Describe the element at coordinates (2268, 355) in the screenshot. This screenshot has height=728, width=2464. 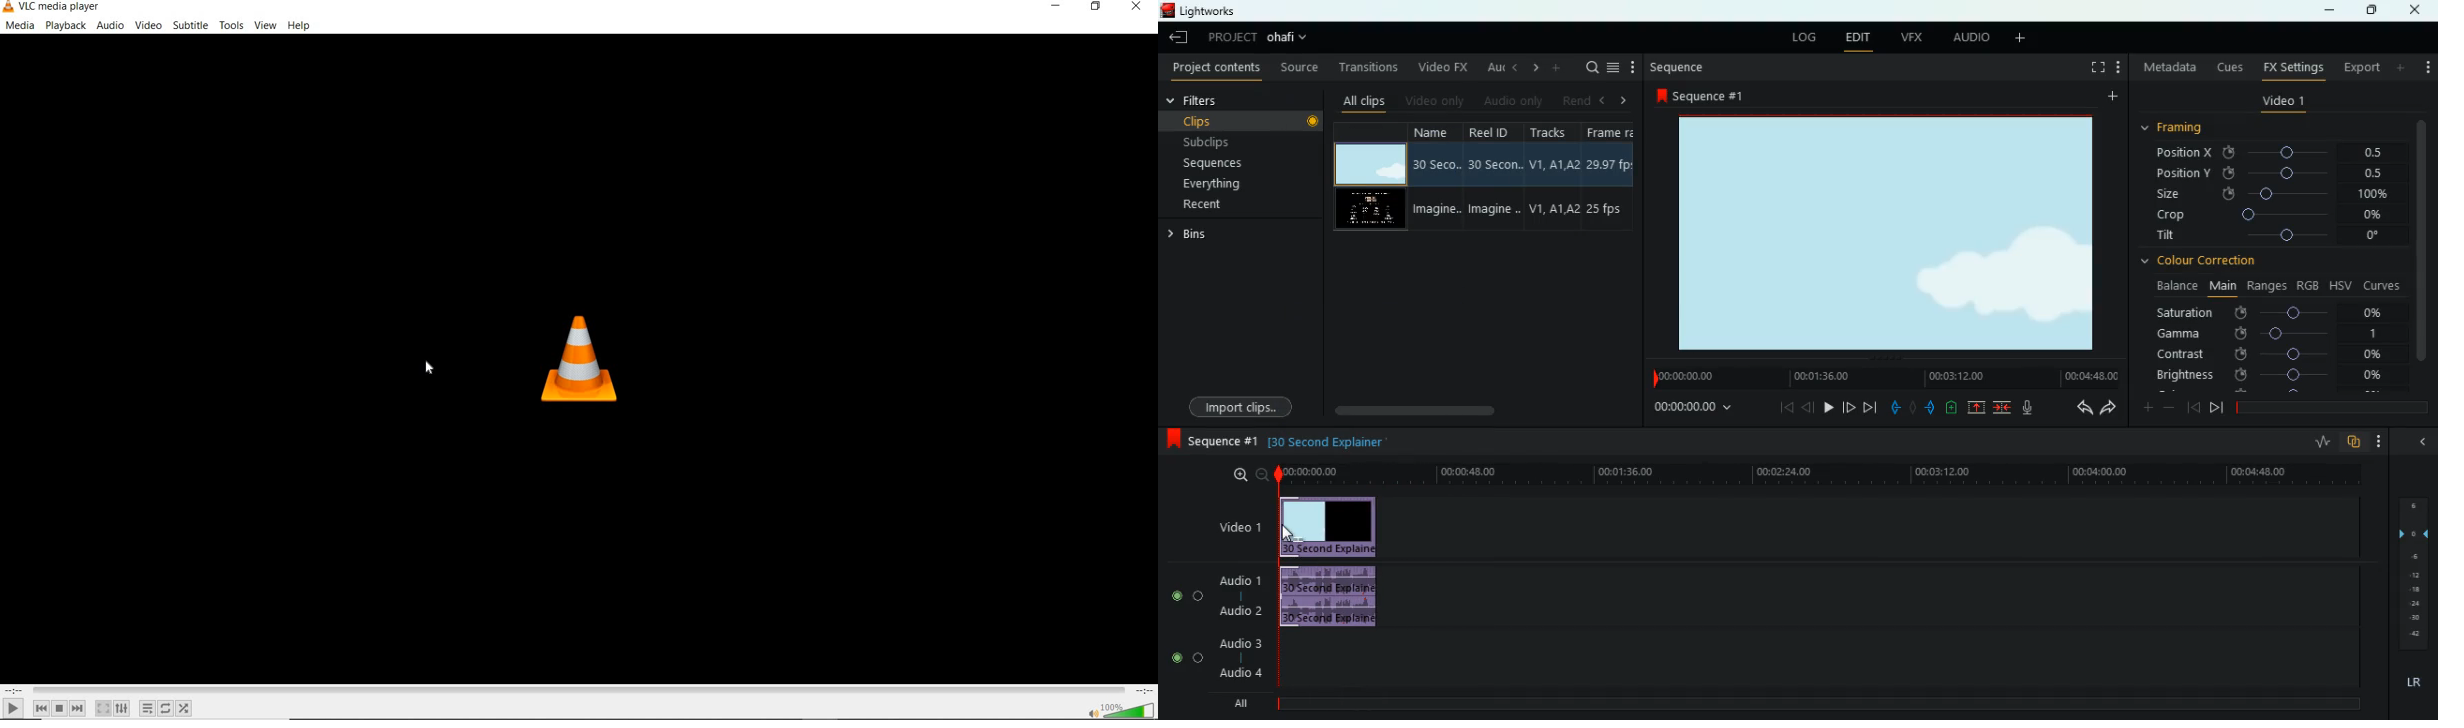
I see `contrast` at that location.